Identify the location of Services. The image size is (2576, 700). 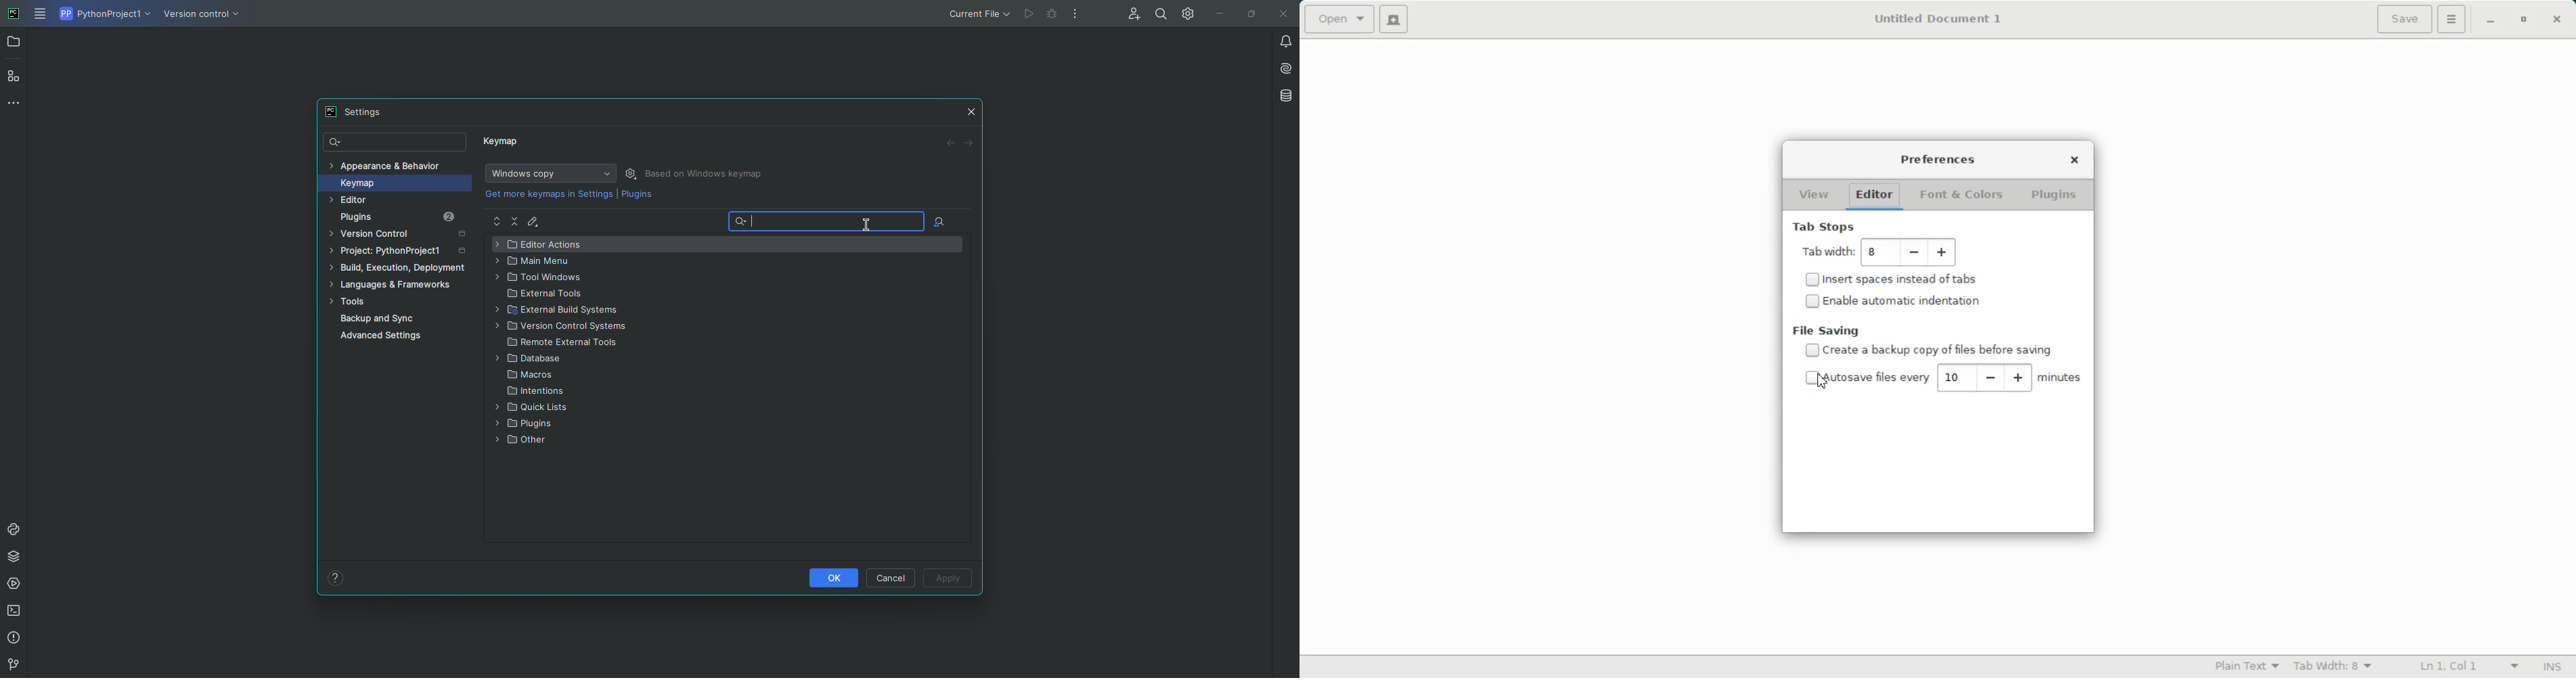
(16, 584).